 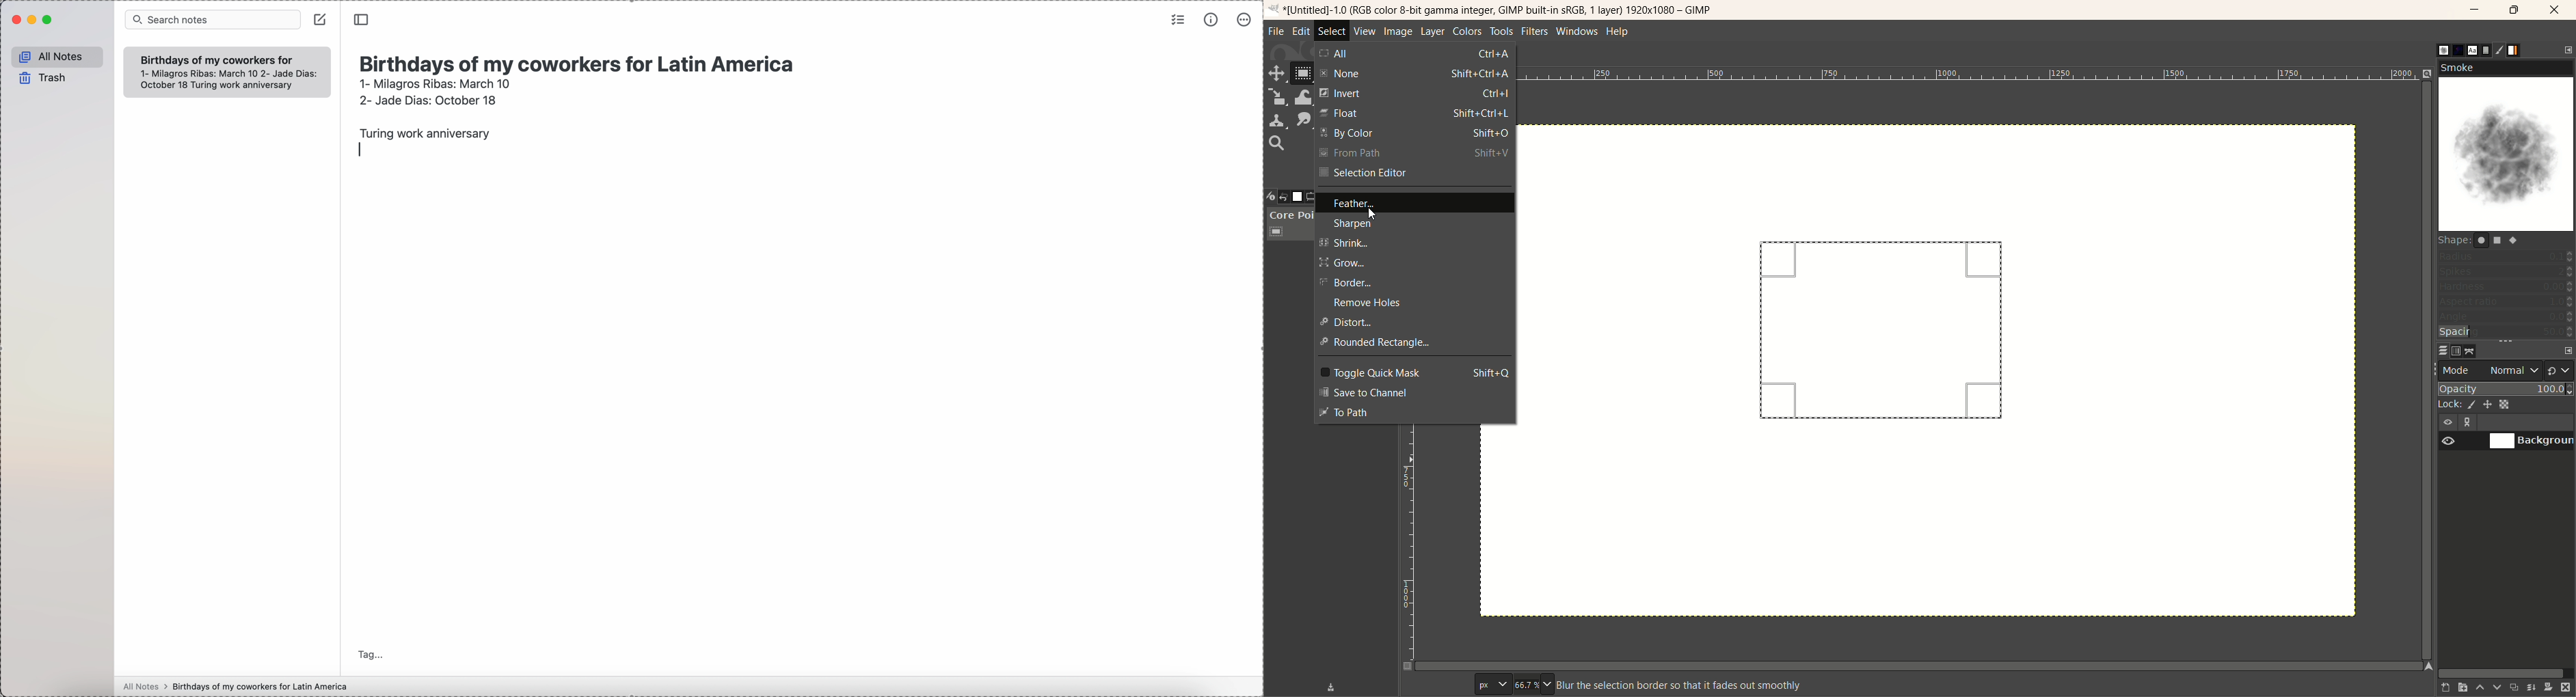 What do you see at coordinates (34, 20) in the screenshot?
I see `minimize Simplenote` at bounding box center [34, 20].